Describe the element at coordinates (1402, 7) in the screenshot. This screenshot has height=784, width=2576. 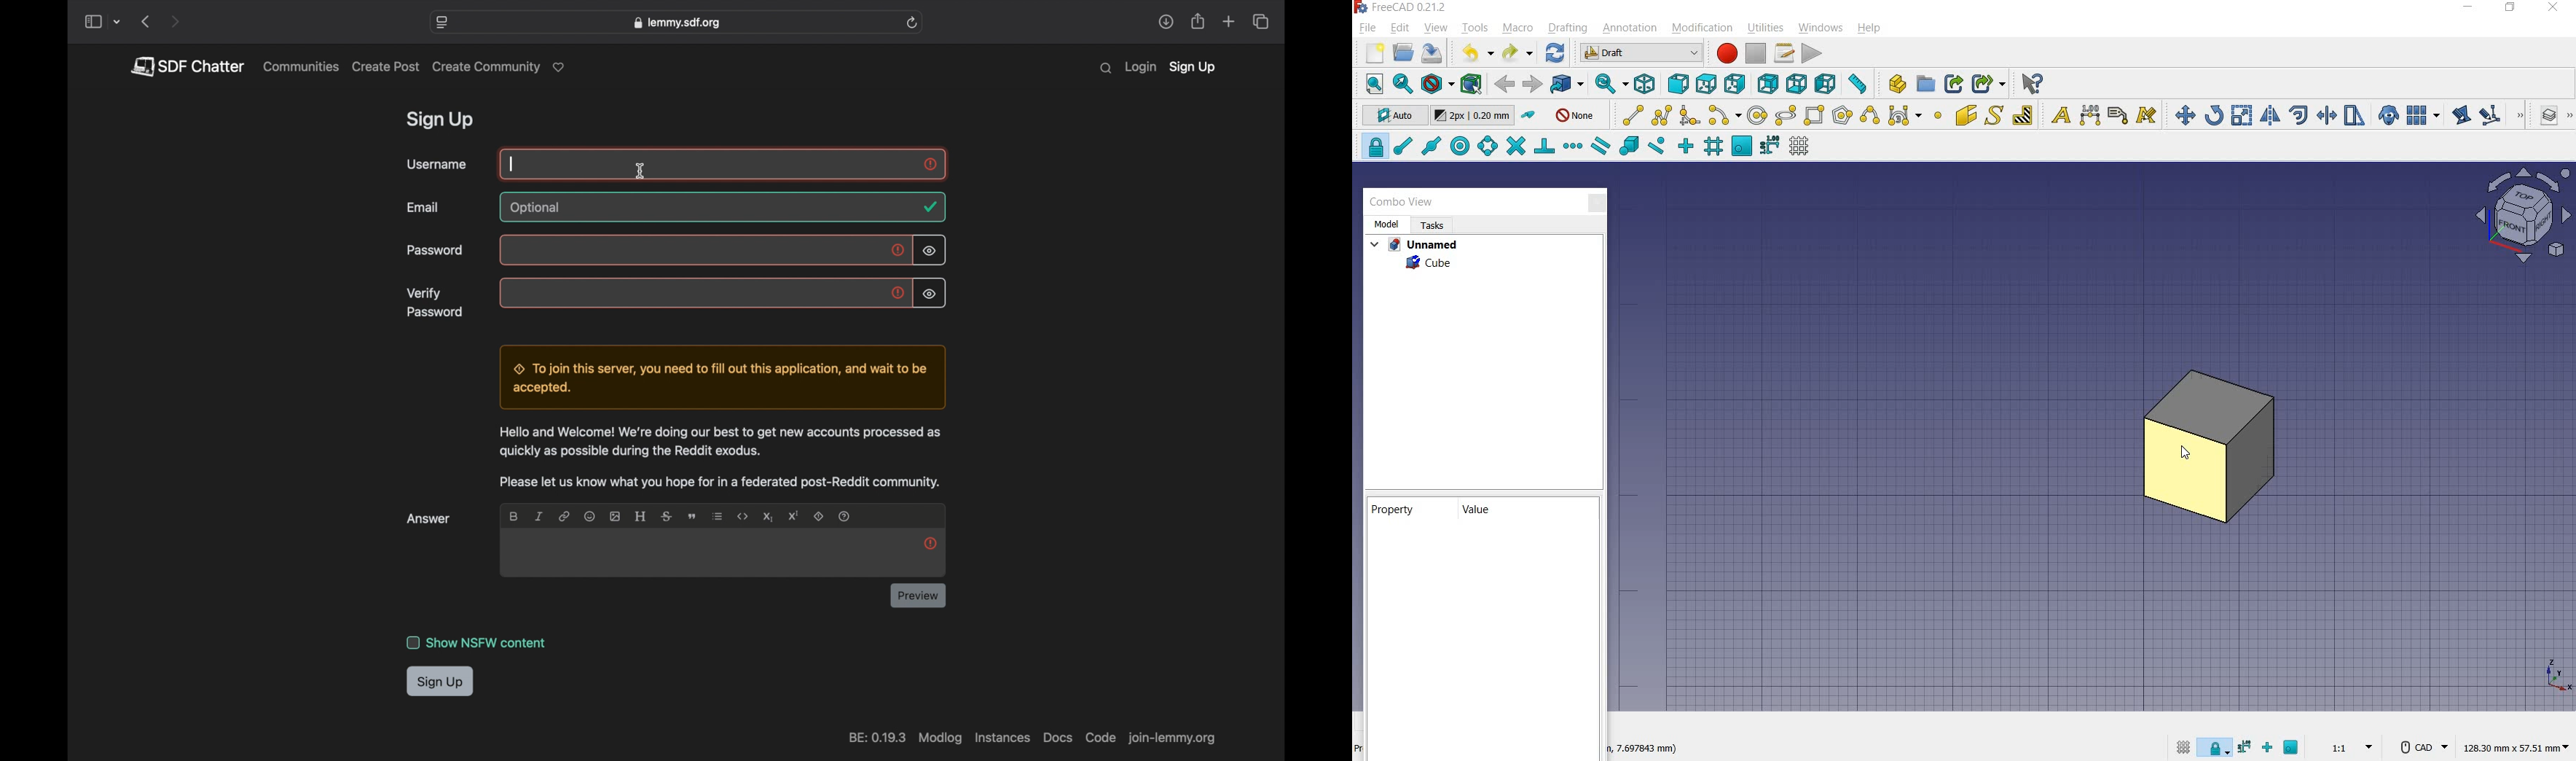
I see `system name` at that location.